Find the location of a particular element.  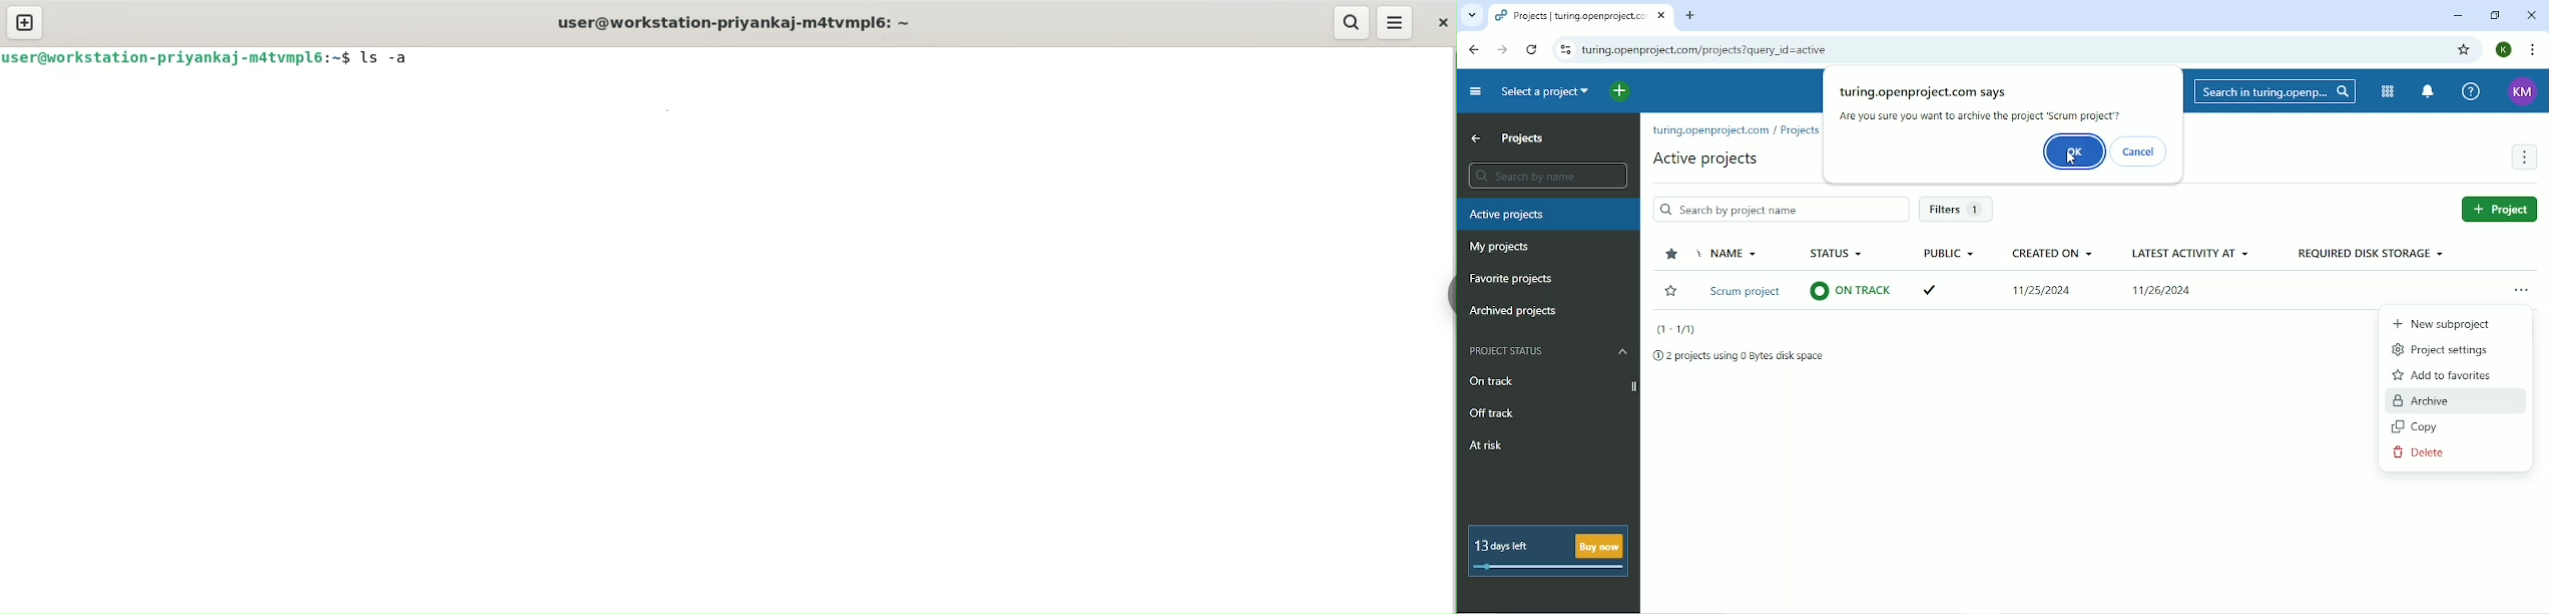

11/25/2024 is located at coordinates (2047, 294).